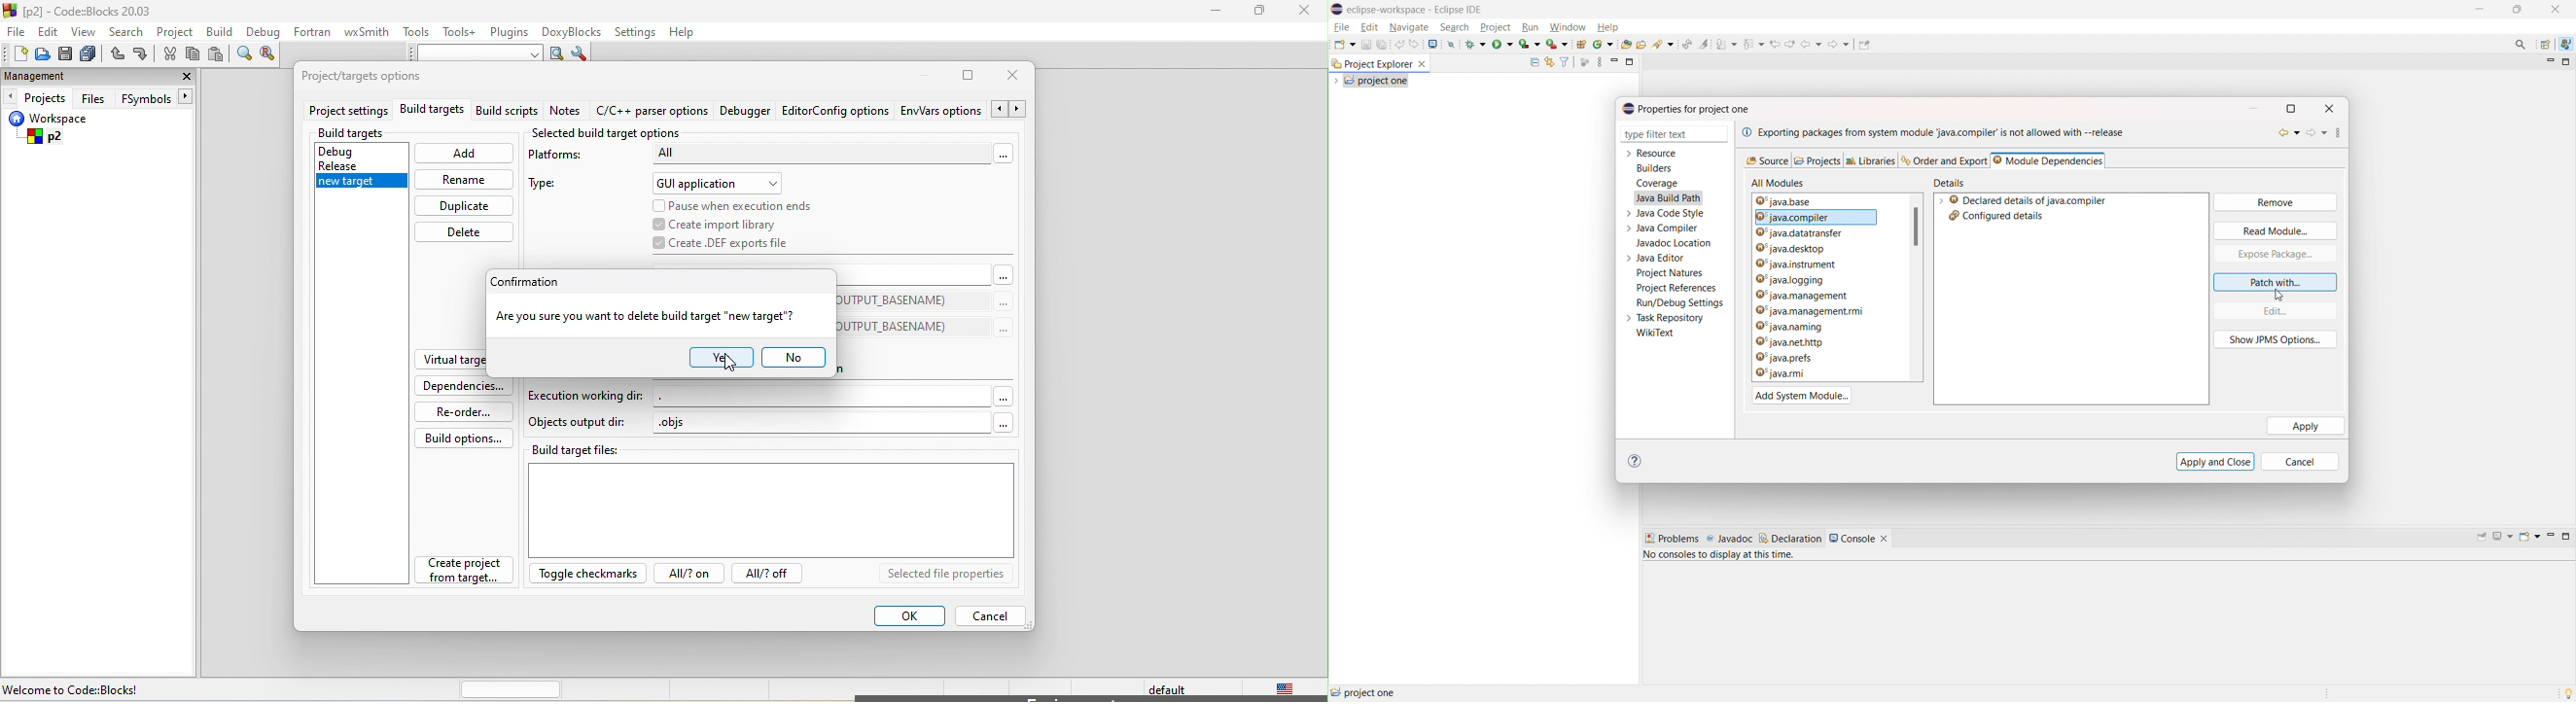  What do you see at coordinates (355, 149) in the screenshot?
I see `debug` at bounding box center [355, 149].